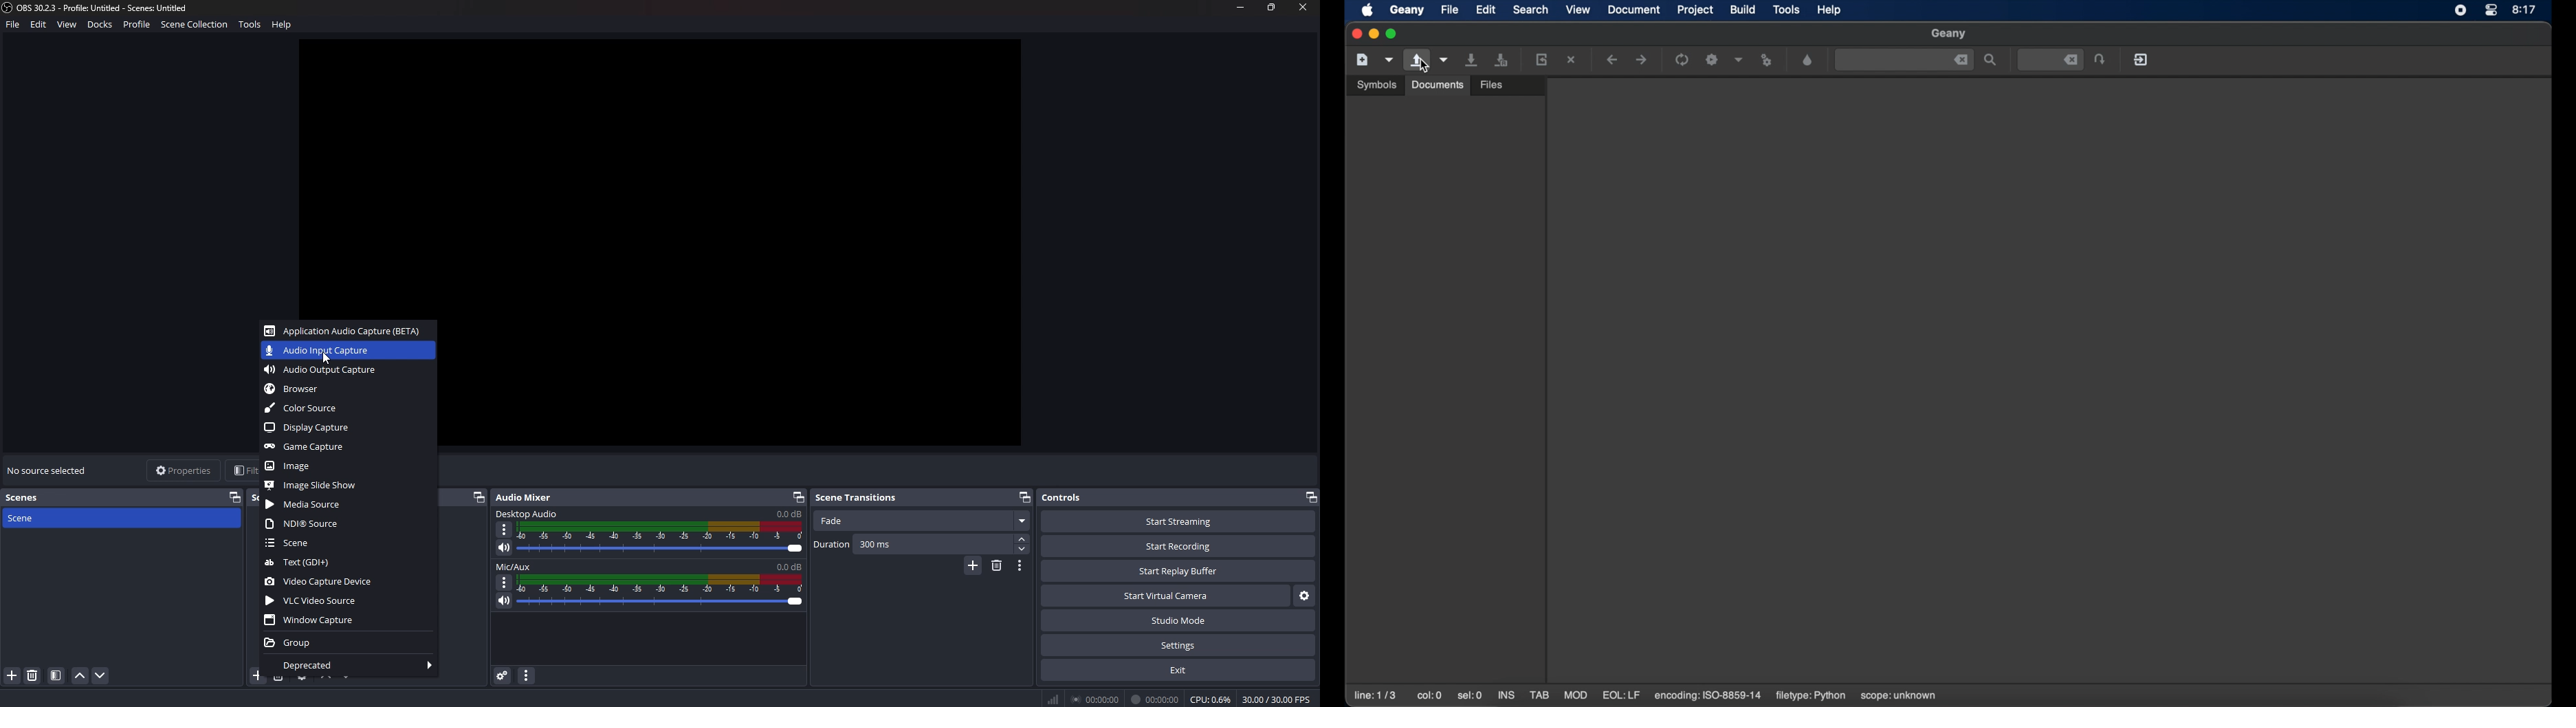  Describe the element at coordinates (350, 620) in the screenshot. I see `window capture` at that location.